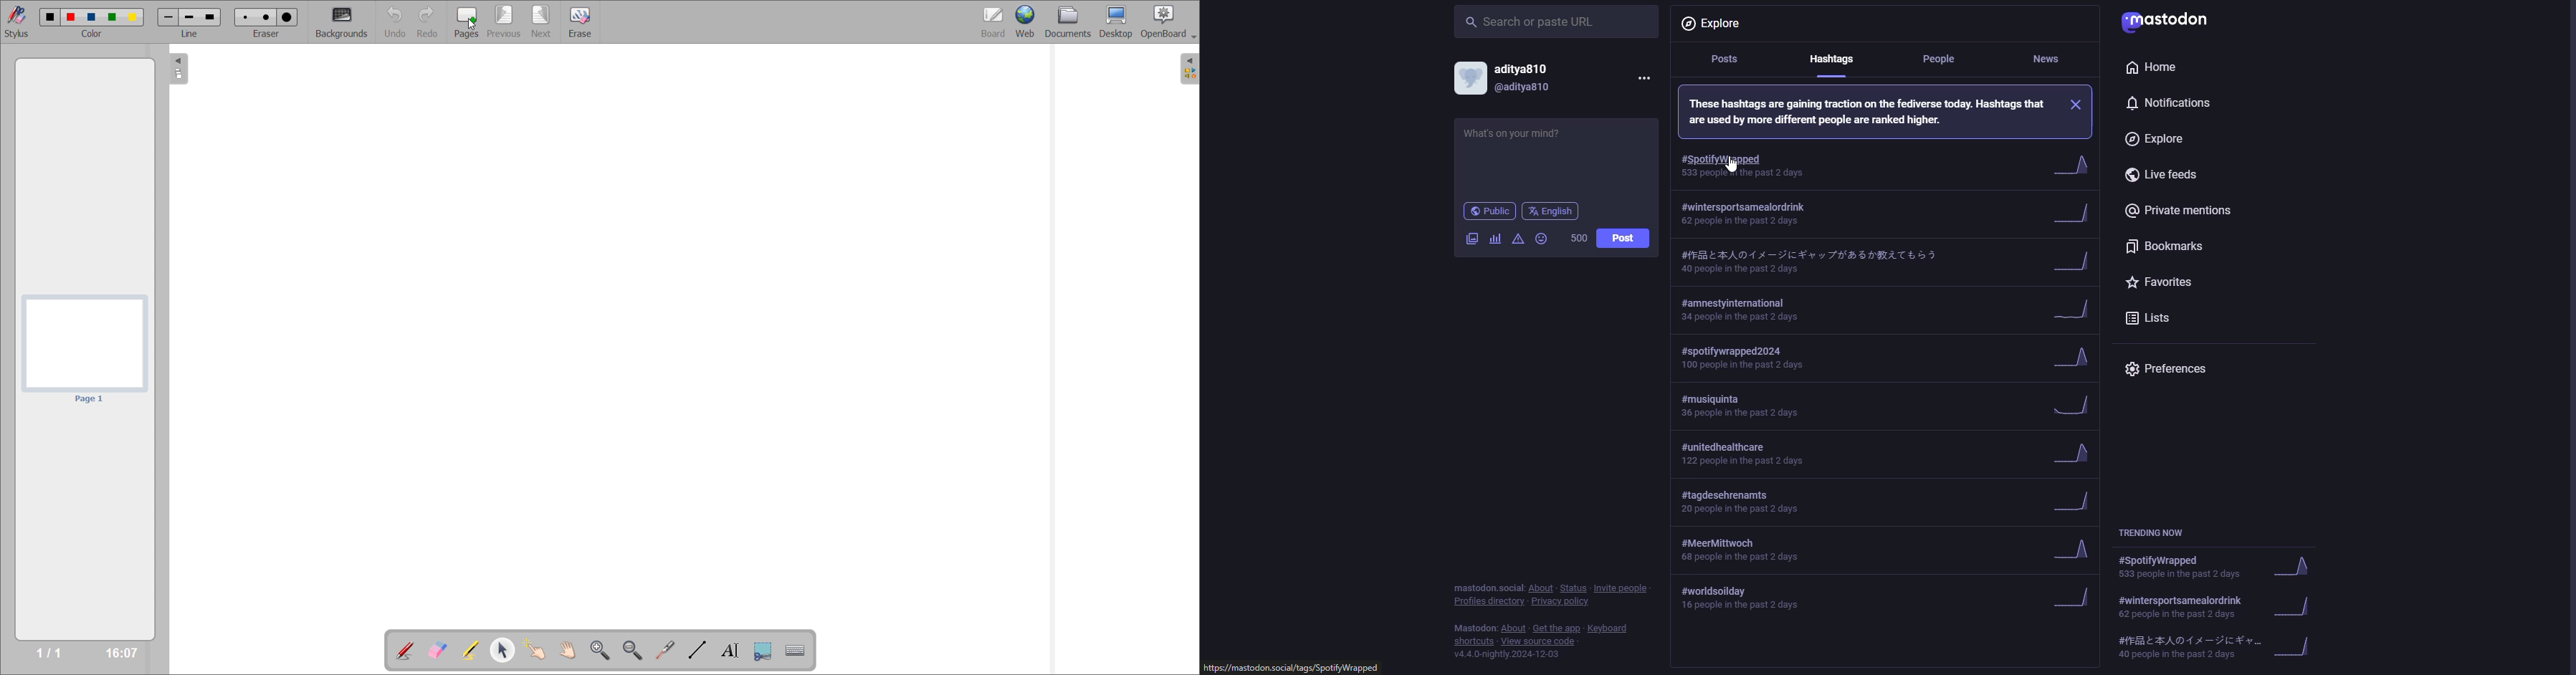 The image size is (2576, 700). I want to click on account, so click(1514, 78).